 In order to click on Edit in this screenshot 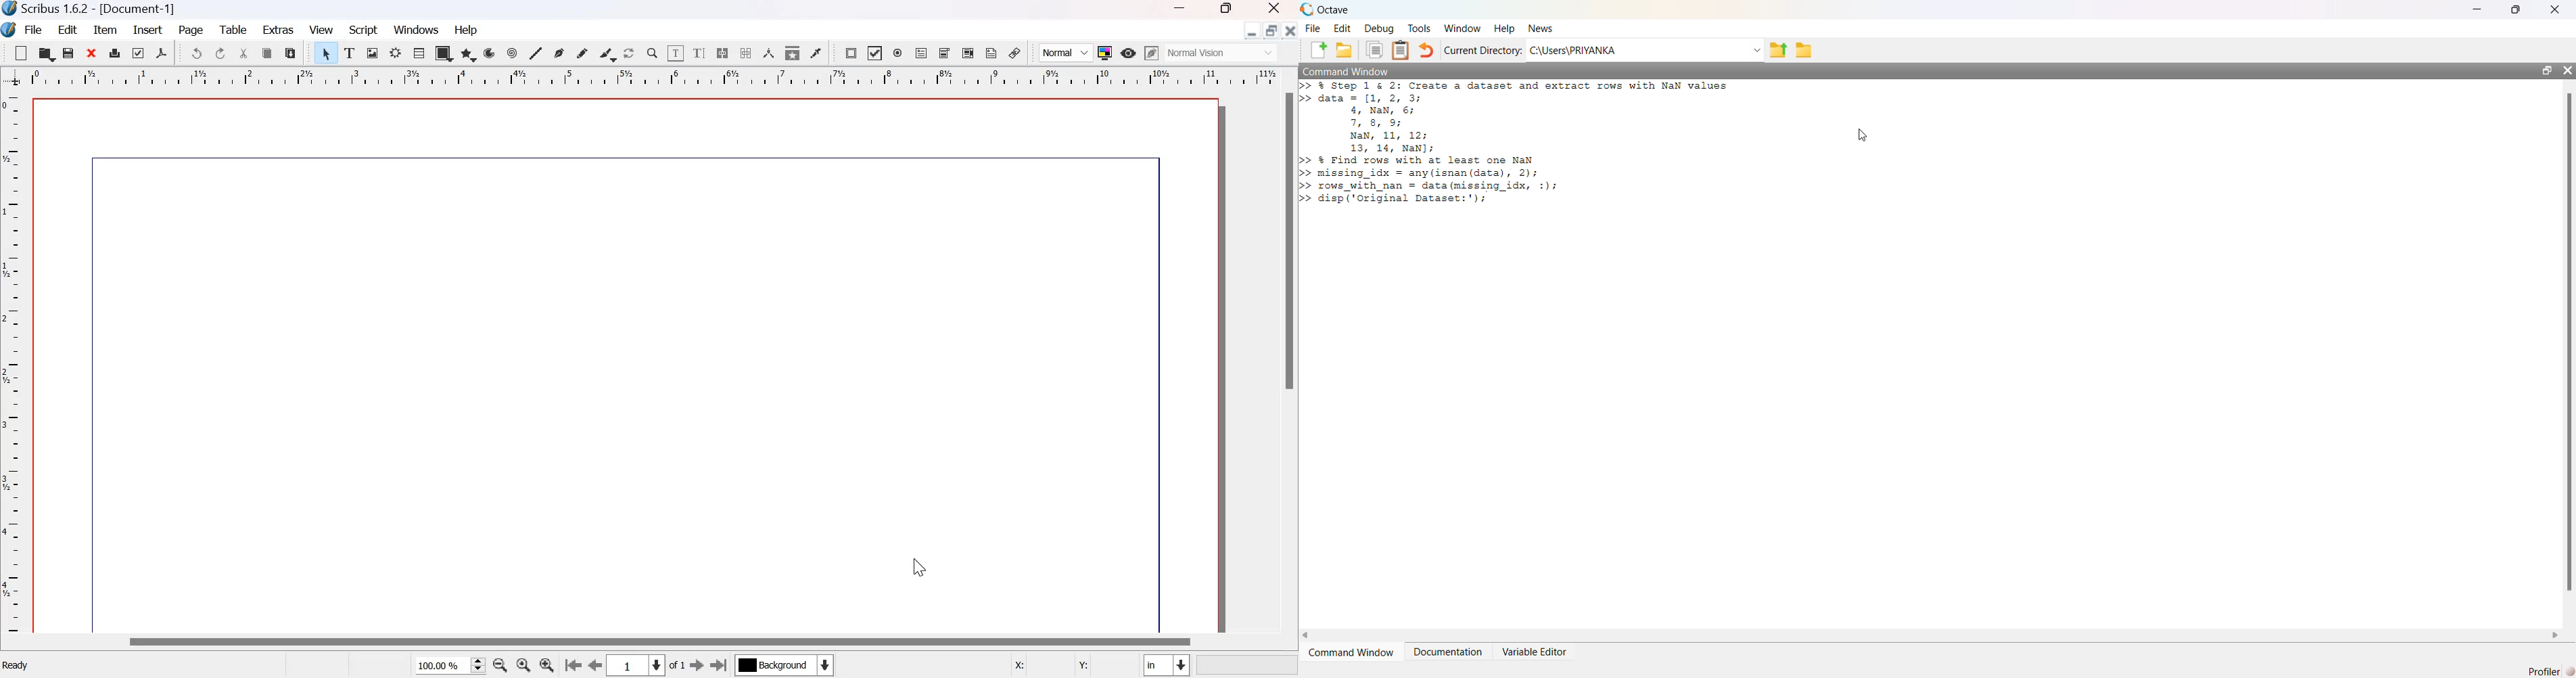, I will do `click(1342, 29)`.